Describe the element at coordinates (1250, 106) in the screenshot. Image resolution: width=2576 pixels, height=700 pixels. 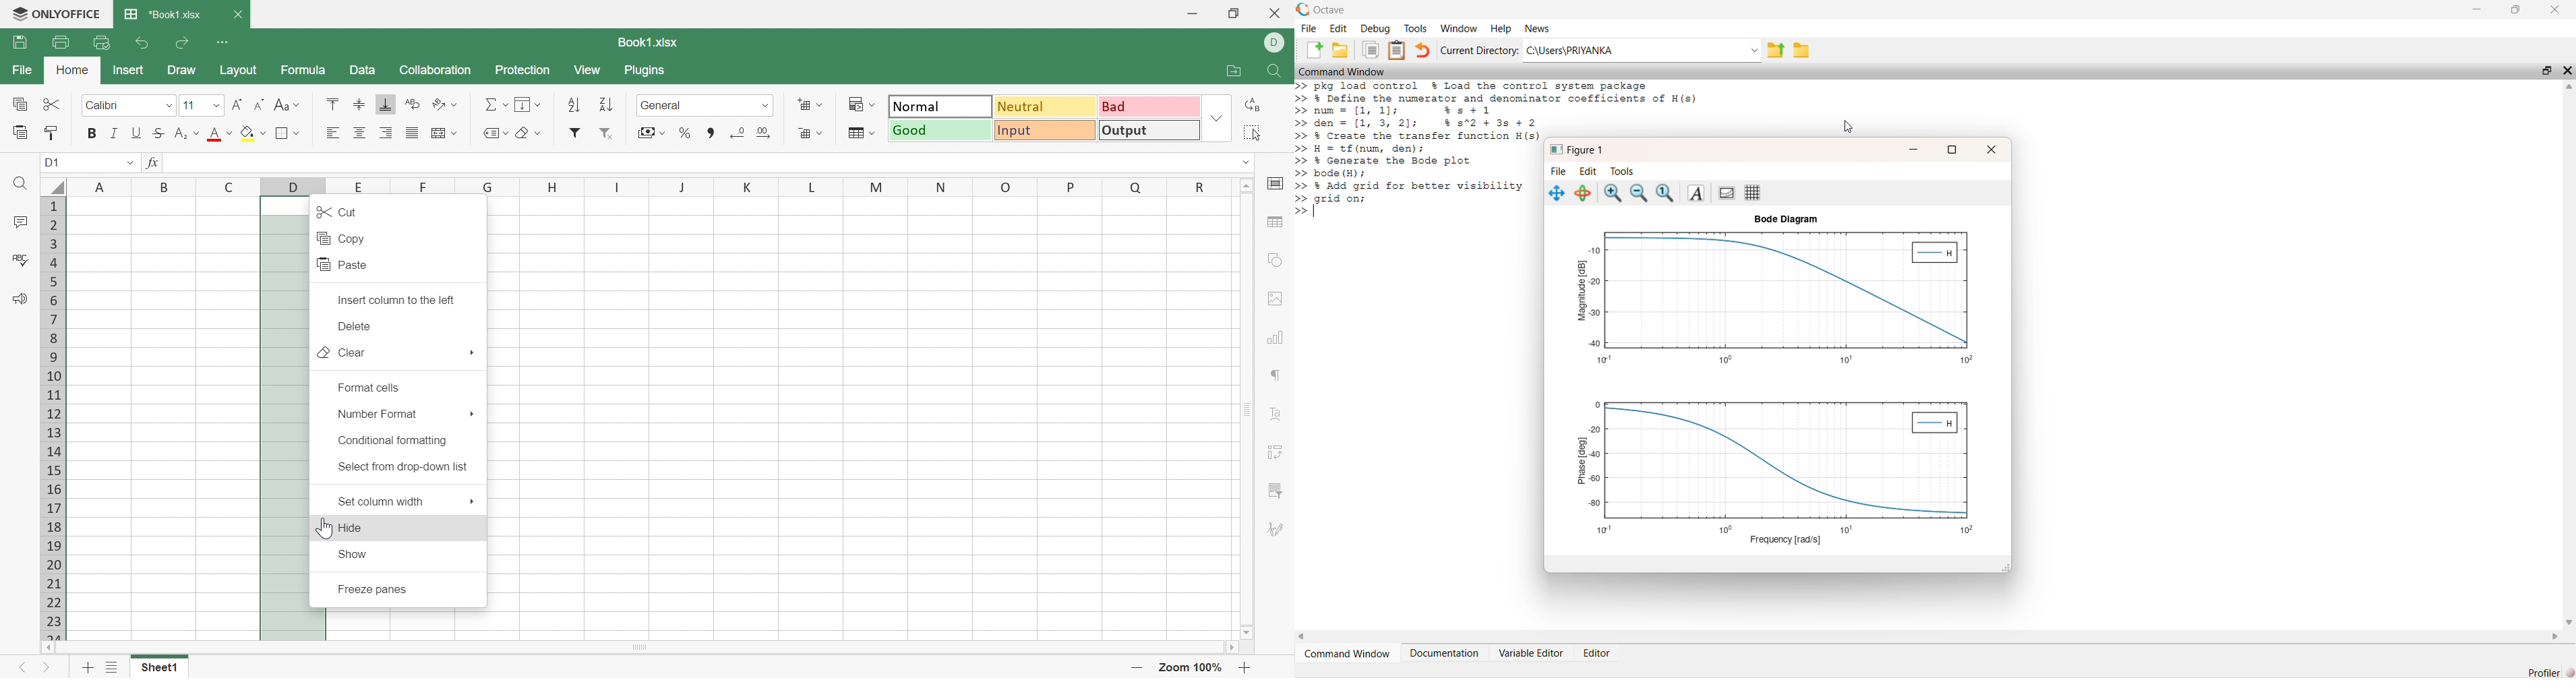
I see `Replace` at that location.